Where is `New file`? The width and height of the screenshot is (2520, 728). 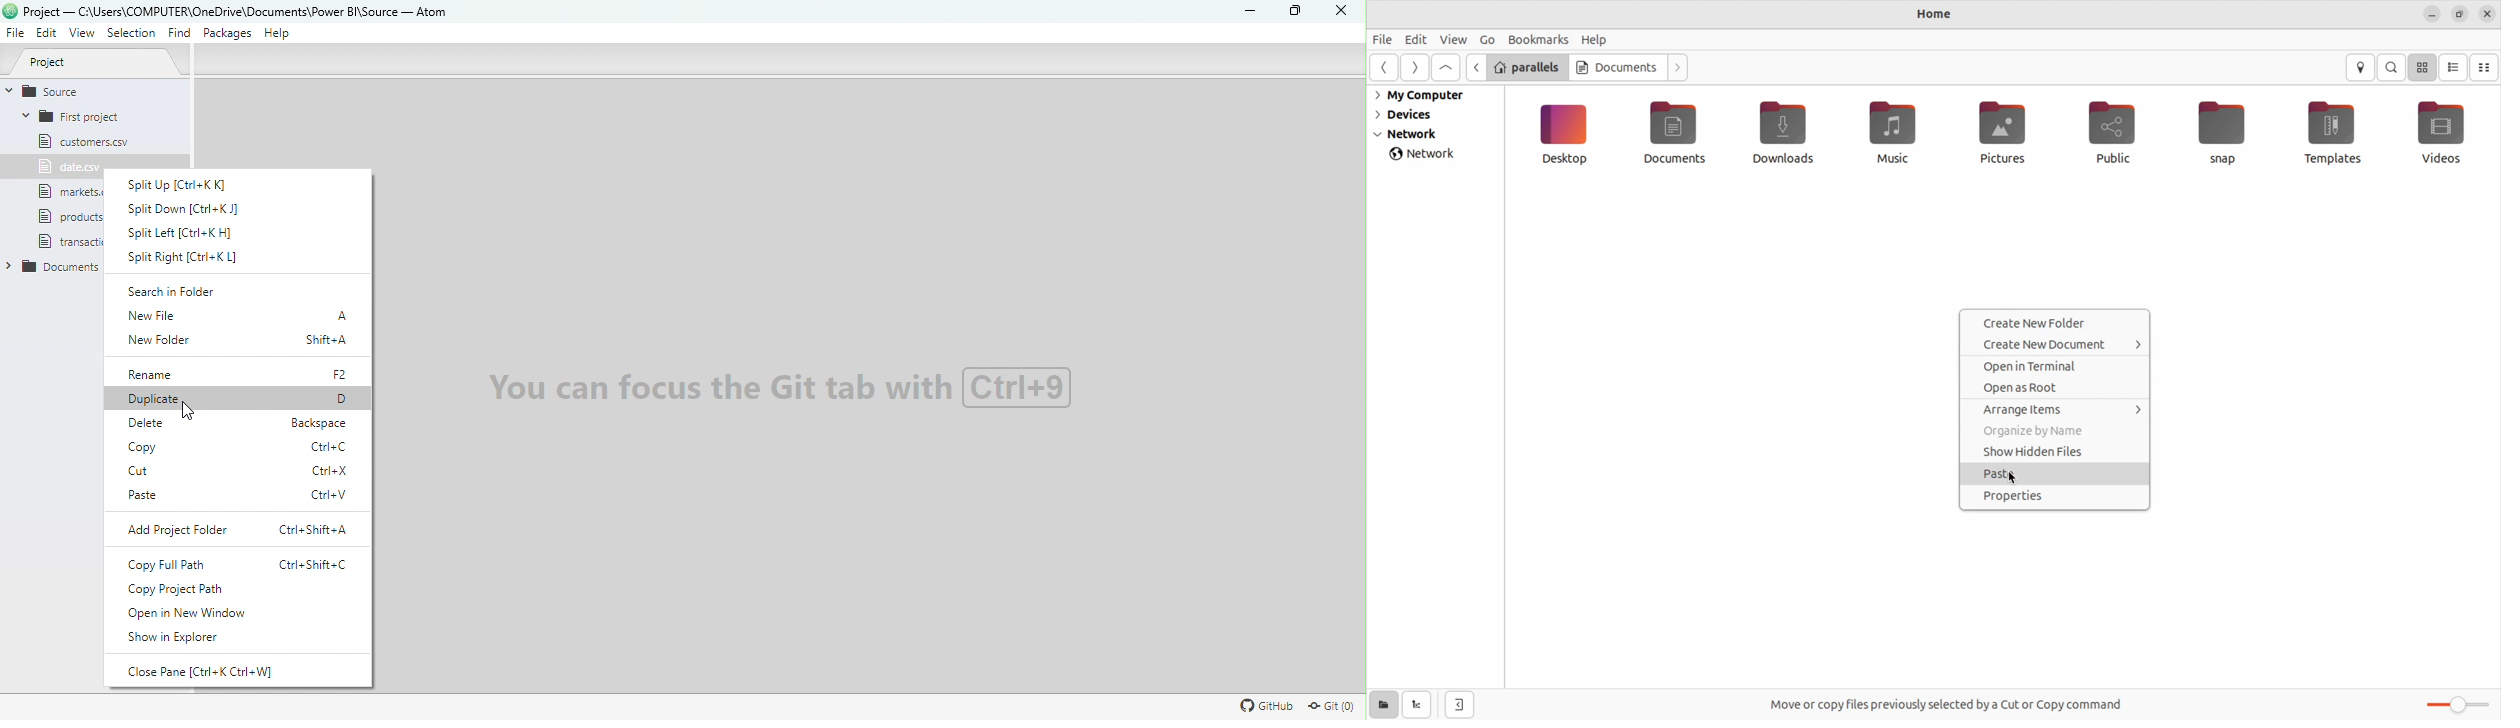 New file is located at coordinates (238, 319).